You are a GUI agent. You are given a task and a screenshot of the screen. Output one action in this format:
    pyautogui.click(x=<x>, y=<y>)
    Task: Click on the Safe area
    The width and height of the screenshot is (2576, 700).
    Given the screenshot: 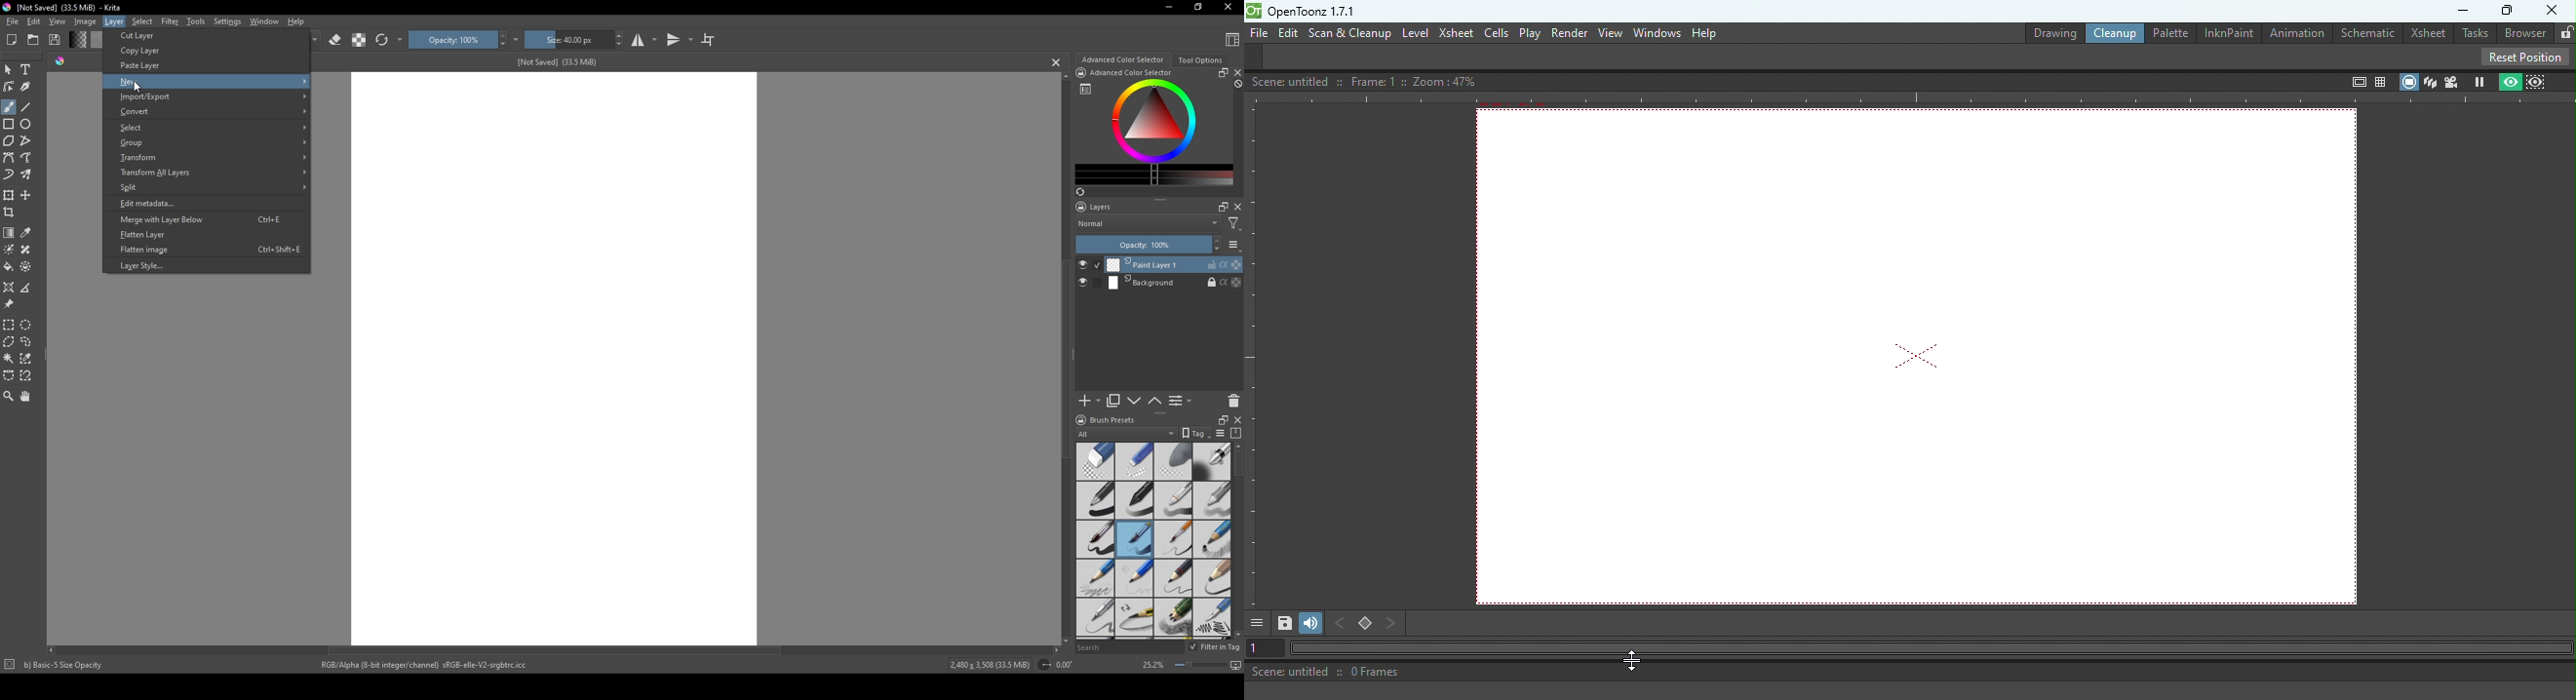 What is the action you would take?
    pyautogui.click(x=2357, y=82)
    